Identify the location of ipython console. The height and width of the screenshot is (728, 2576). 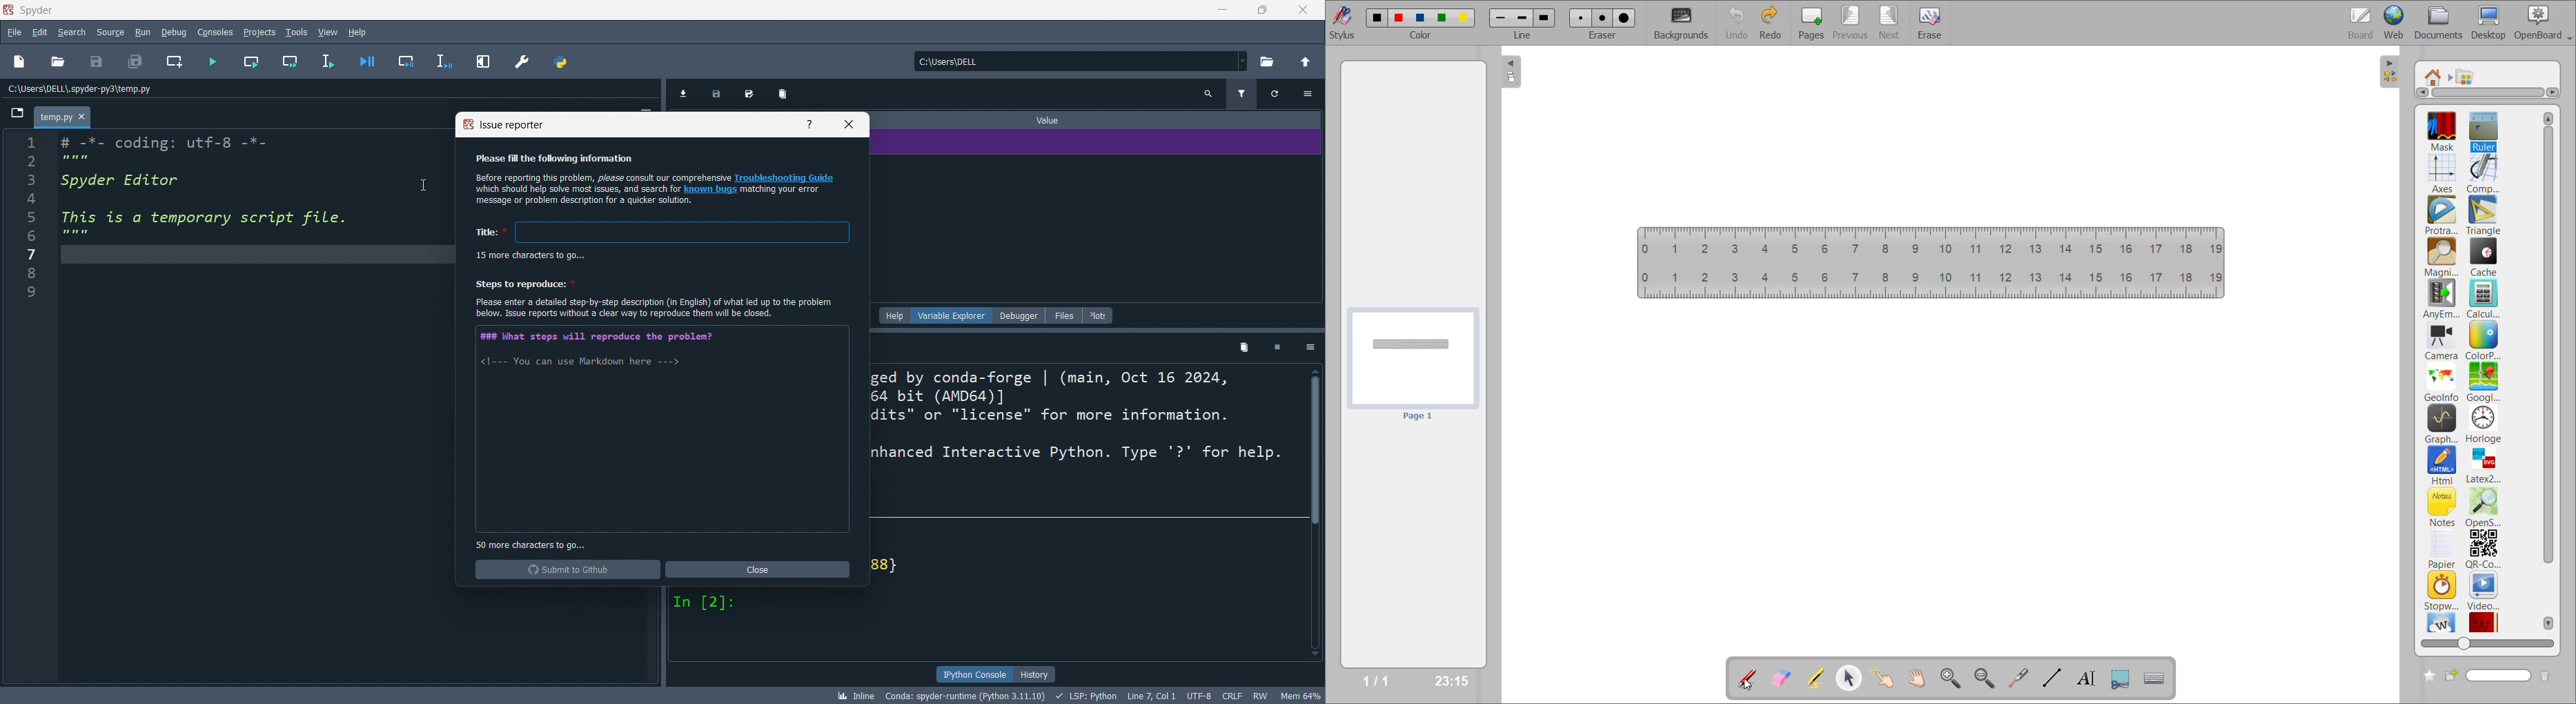
(974, 674).